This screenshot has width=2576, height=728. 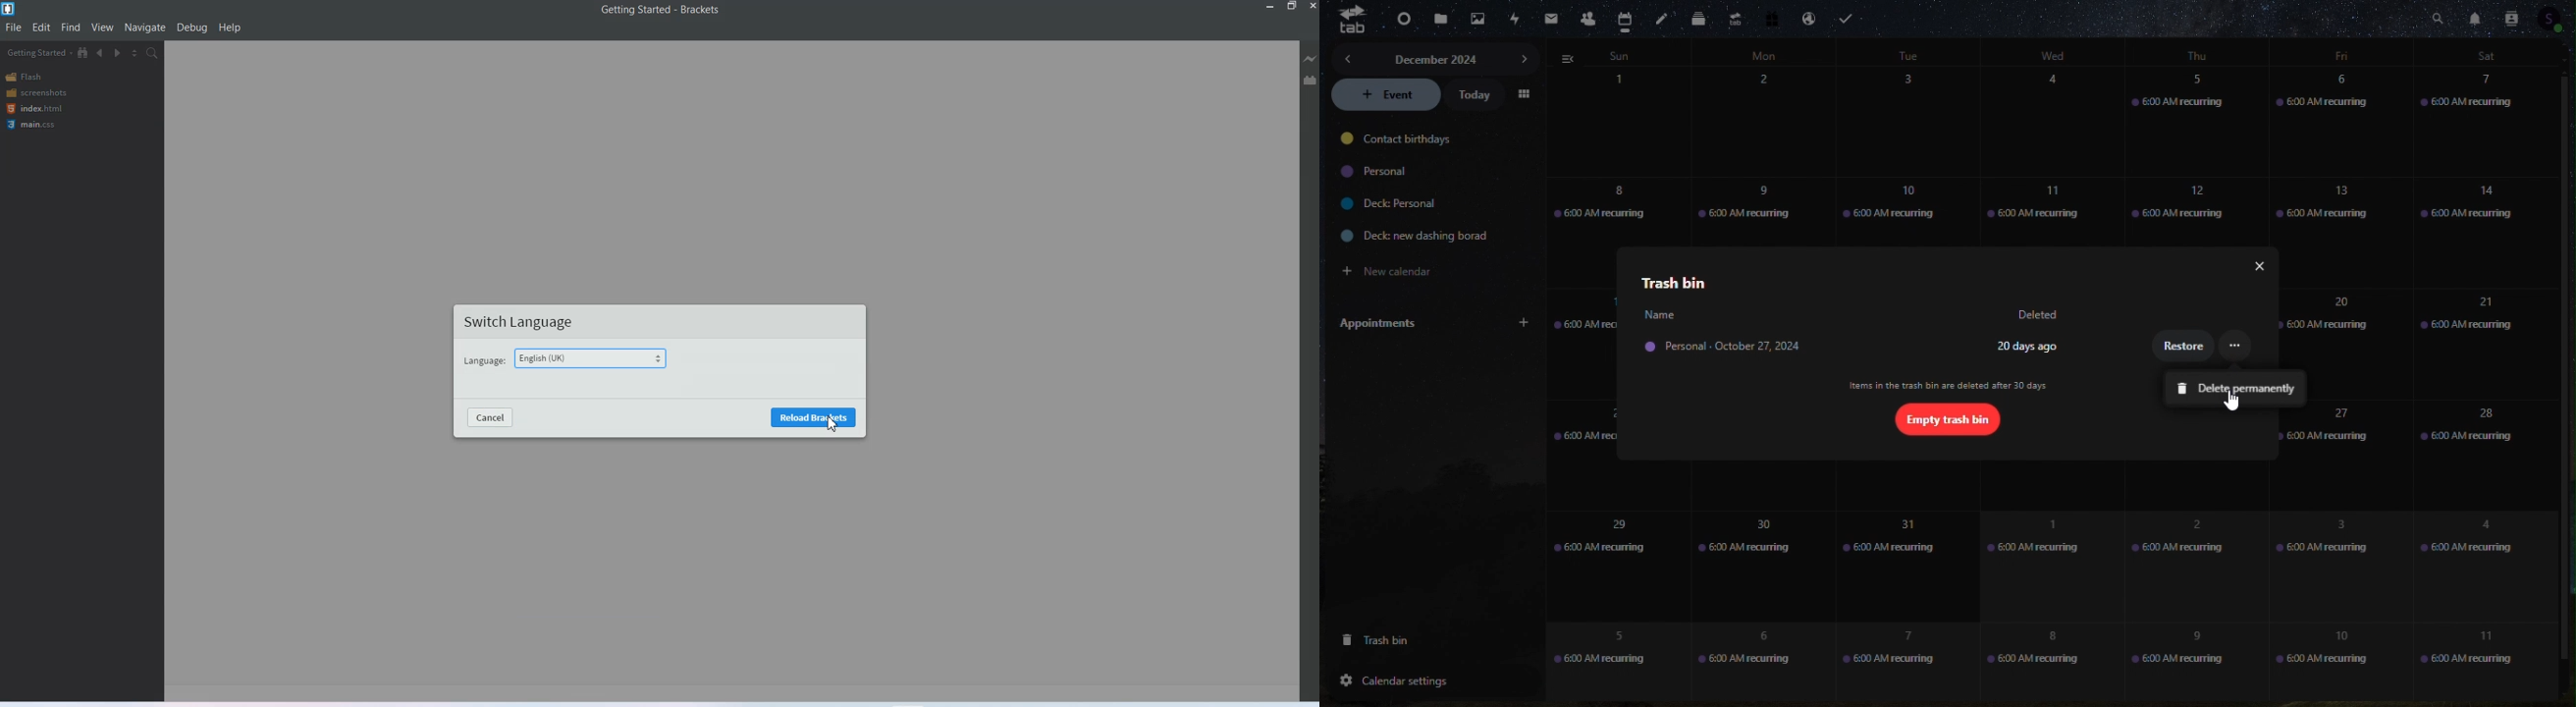 What do you see at coordinates (1906, 564) in the screenshot?
I see `31` at bounding box center [1906, 564].